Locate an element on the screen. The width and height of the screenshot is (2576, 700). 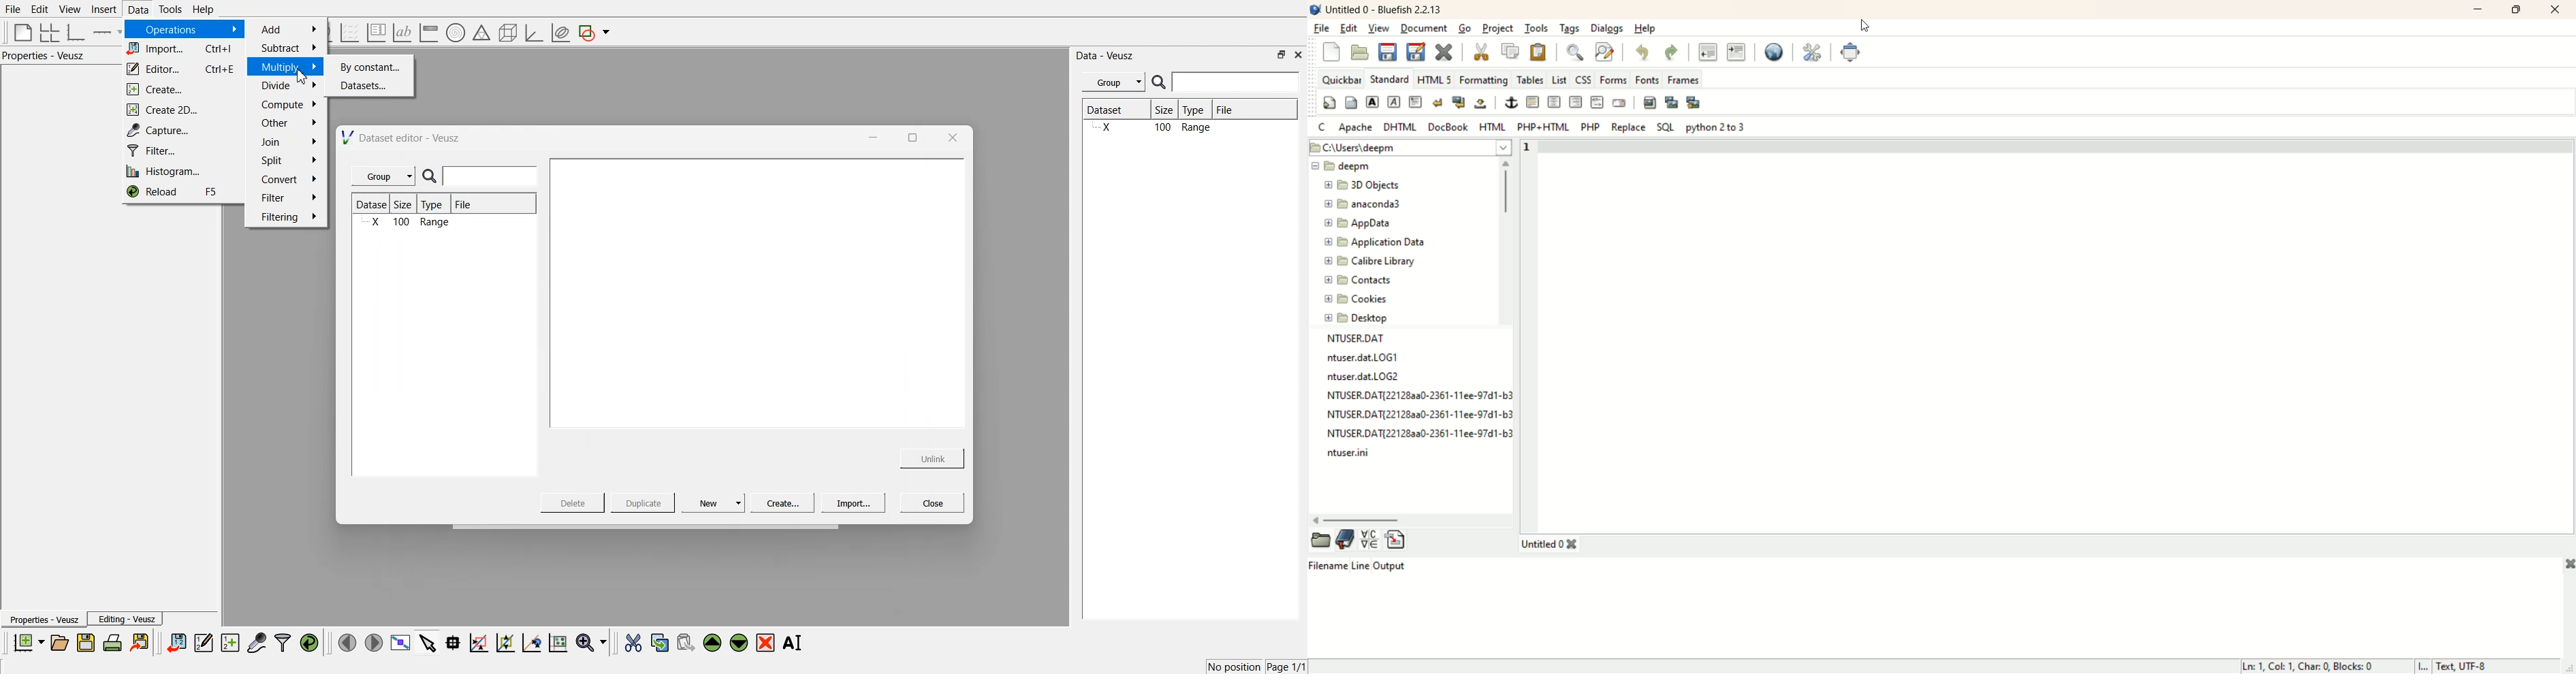
minimise is located at coordinates (870, 136).